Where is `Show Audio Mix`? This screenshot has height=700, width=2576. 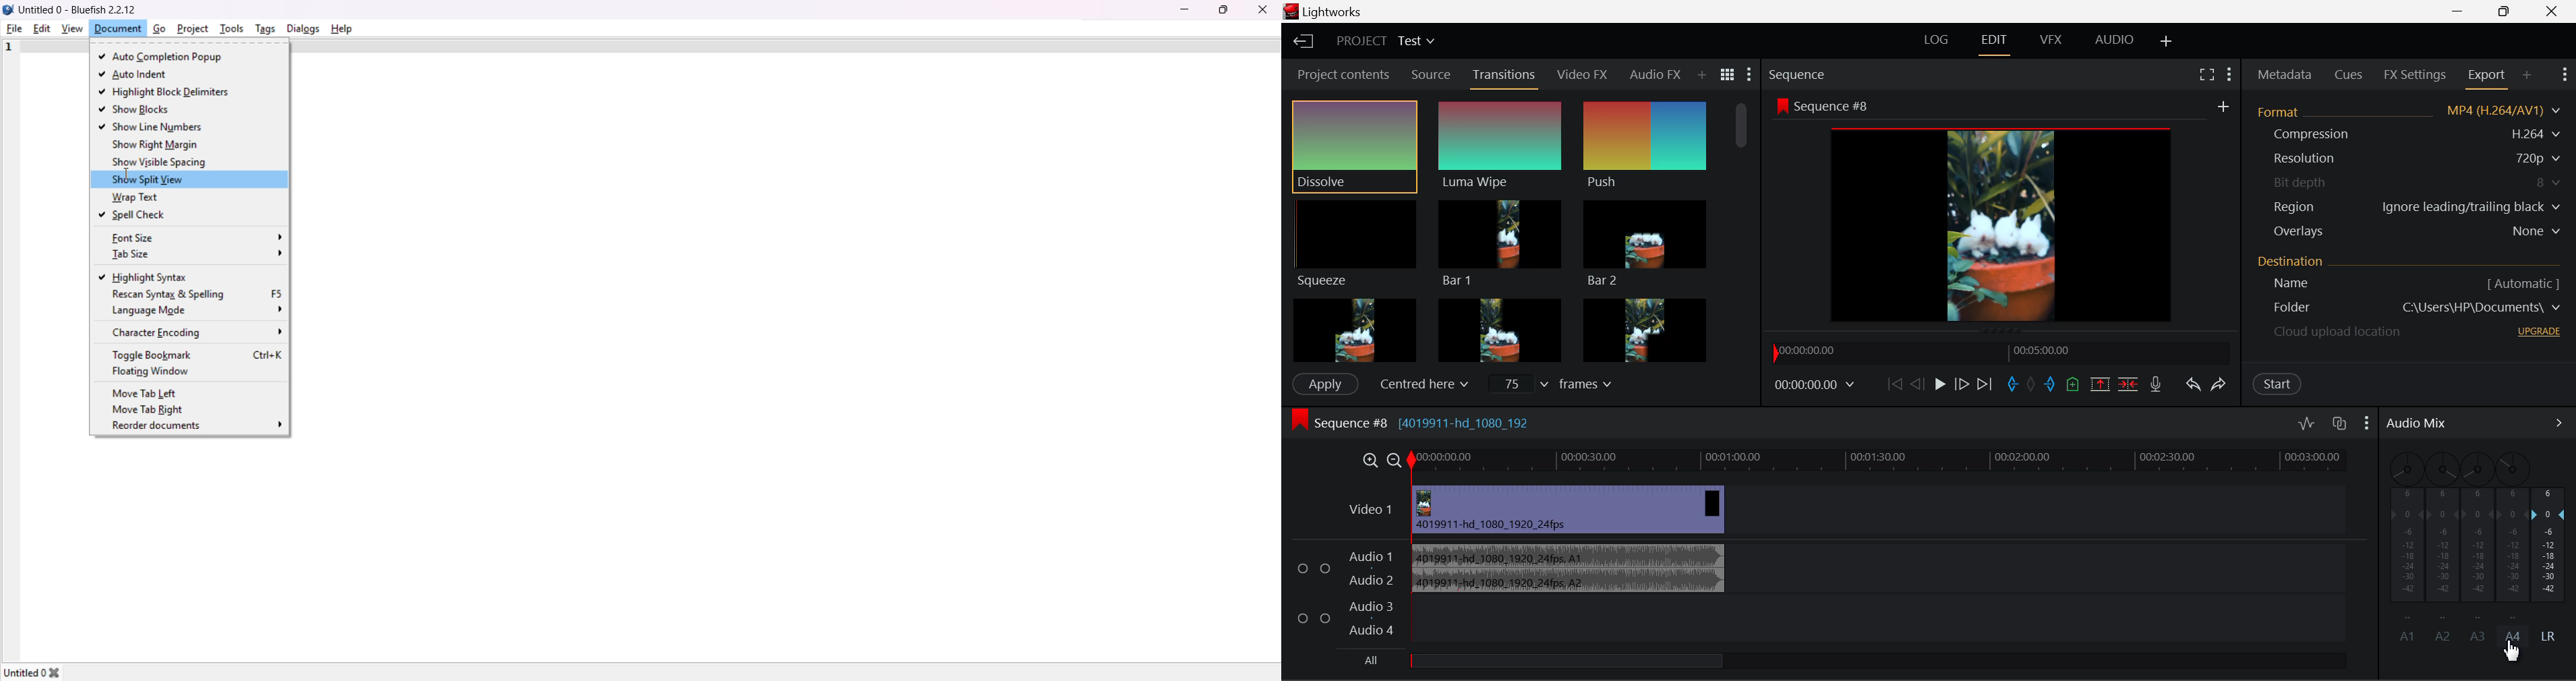
Show Audio Mix is located at coordinates (2559, 425).